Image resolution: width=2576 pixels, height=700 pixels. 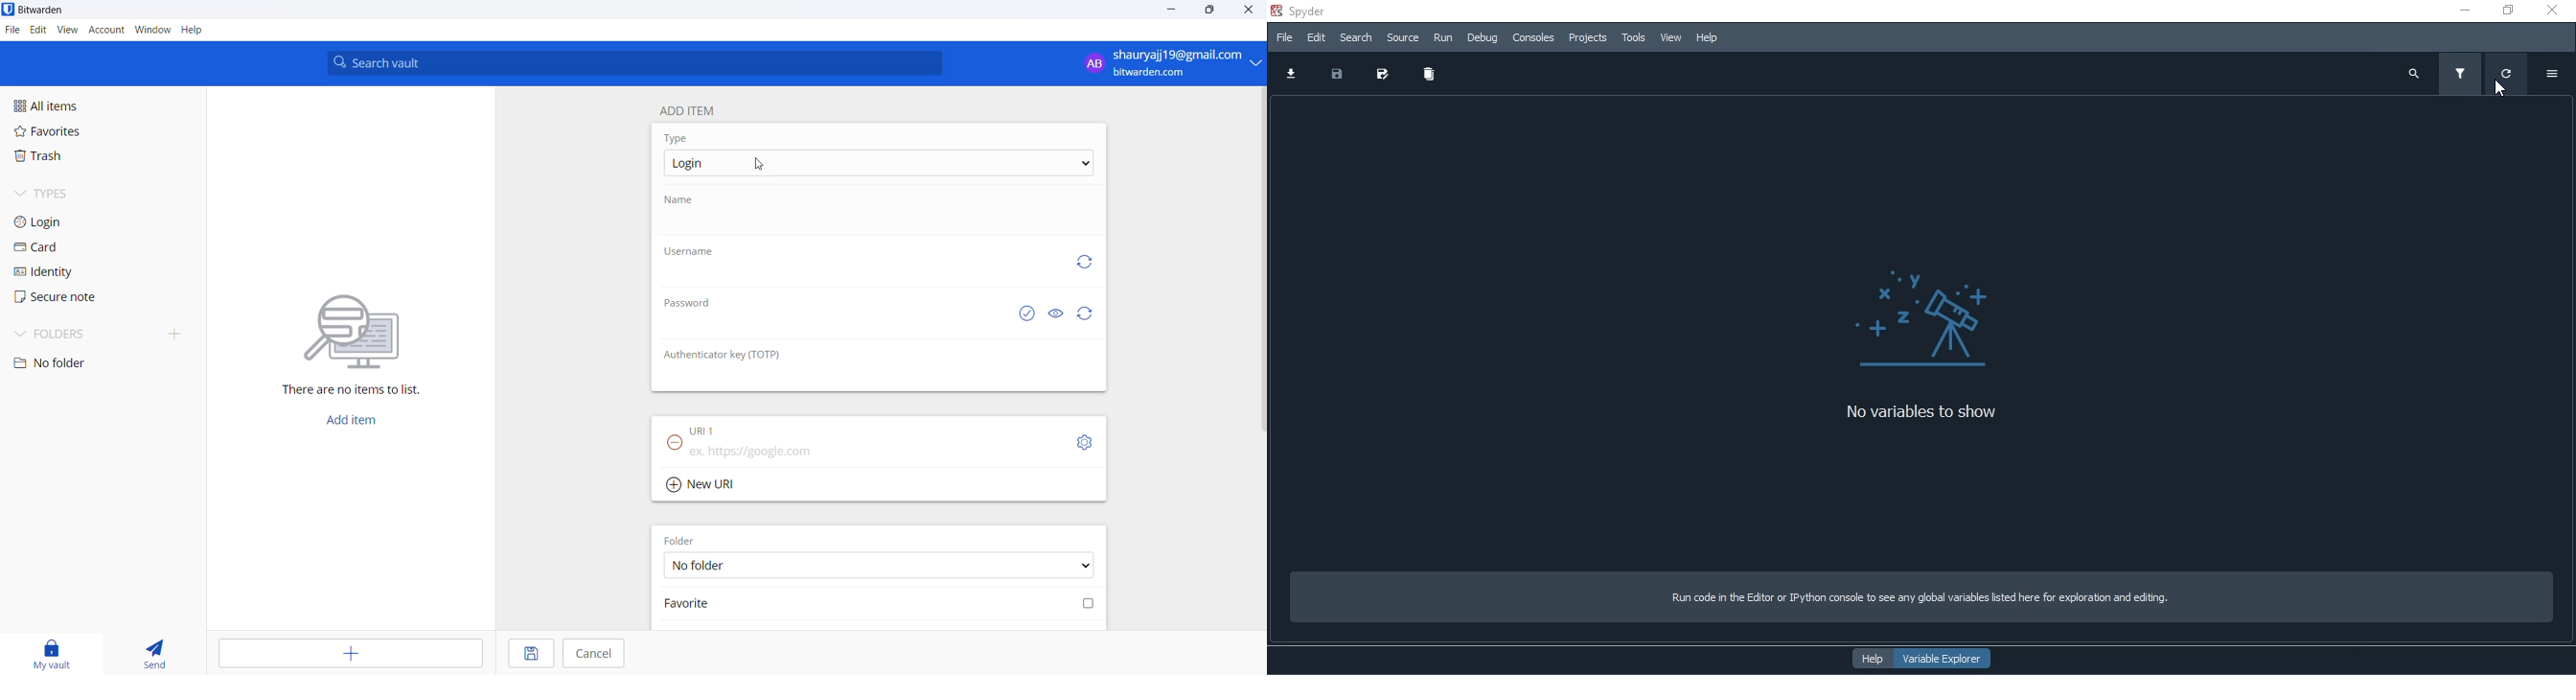 What do you see at coordinates (876, 226) in the screenshot?
I see `name textbox` at bounding box center [876, 226].